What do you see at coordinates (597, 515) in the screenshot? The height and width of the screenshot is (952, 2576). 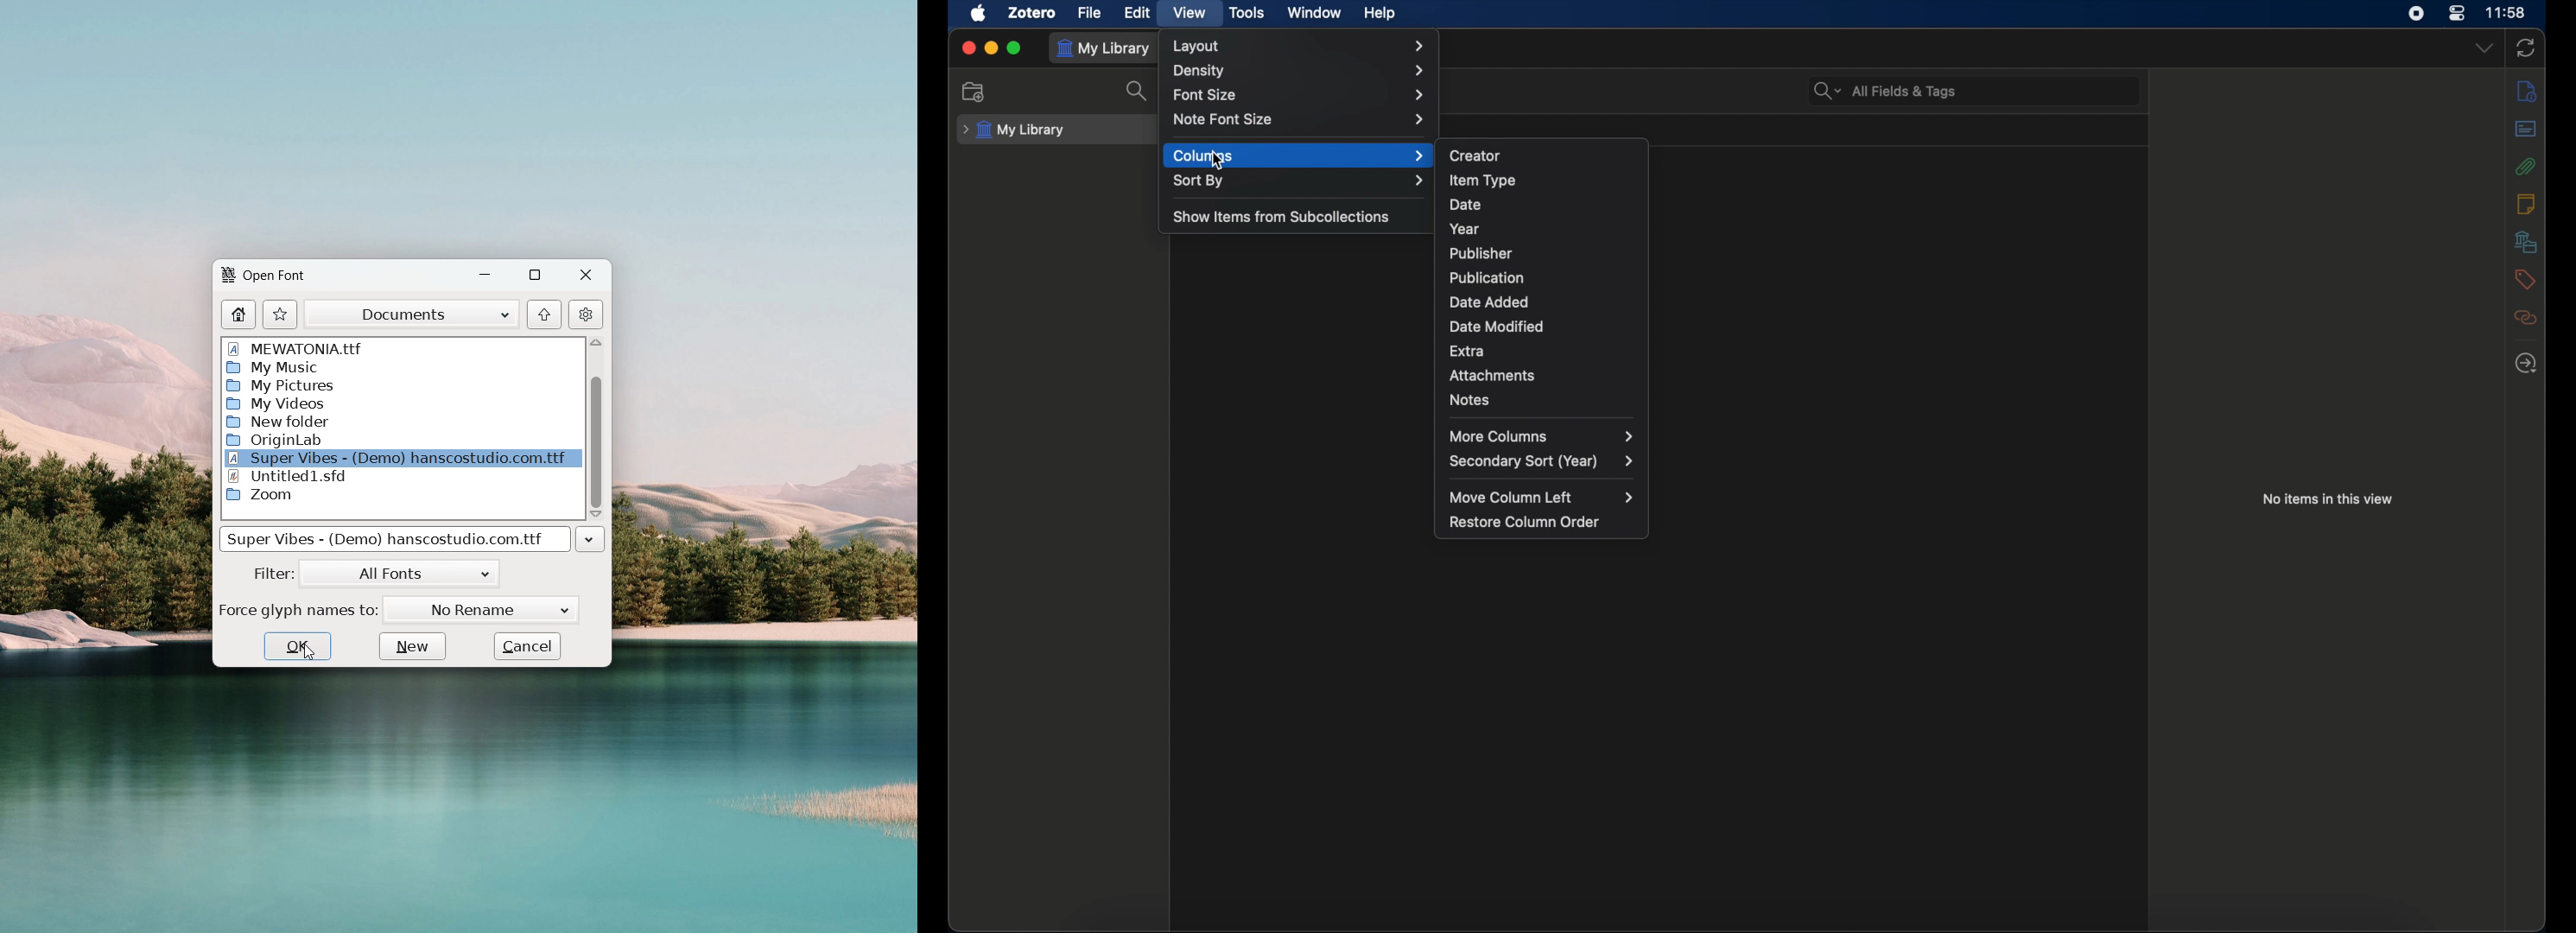 I see `scroll down` at bounding box center [597, 515].